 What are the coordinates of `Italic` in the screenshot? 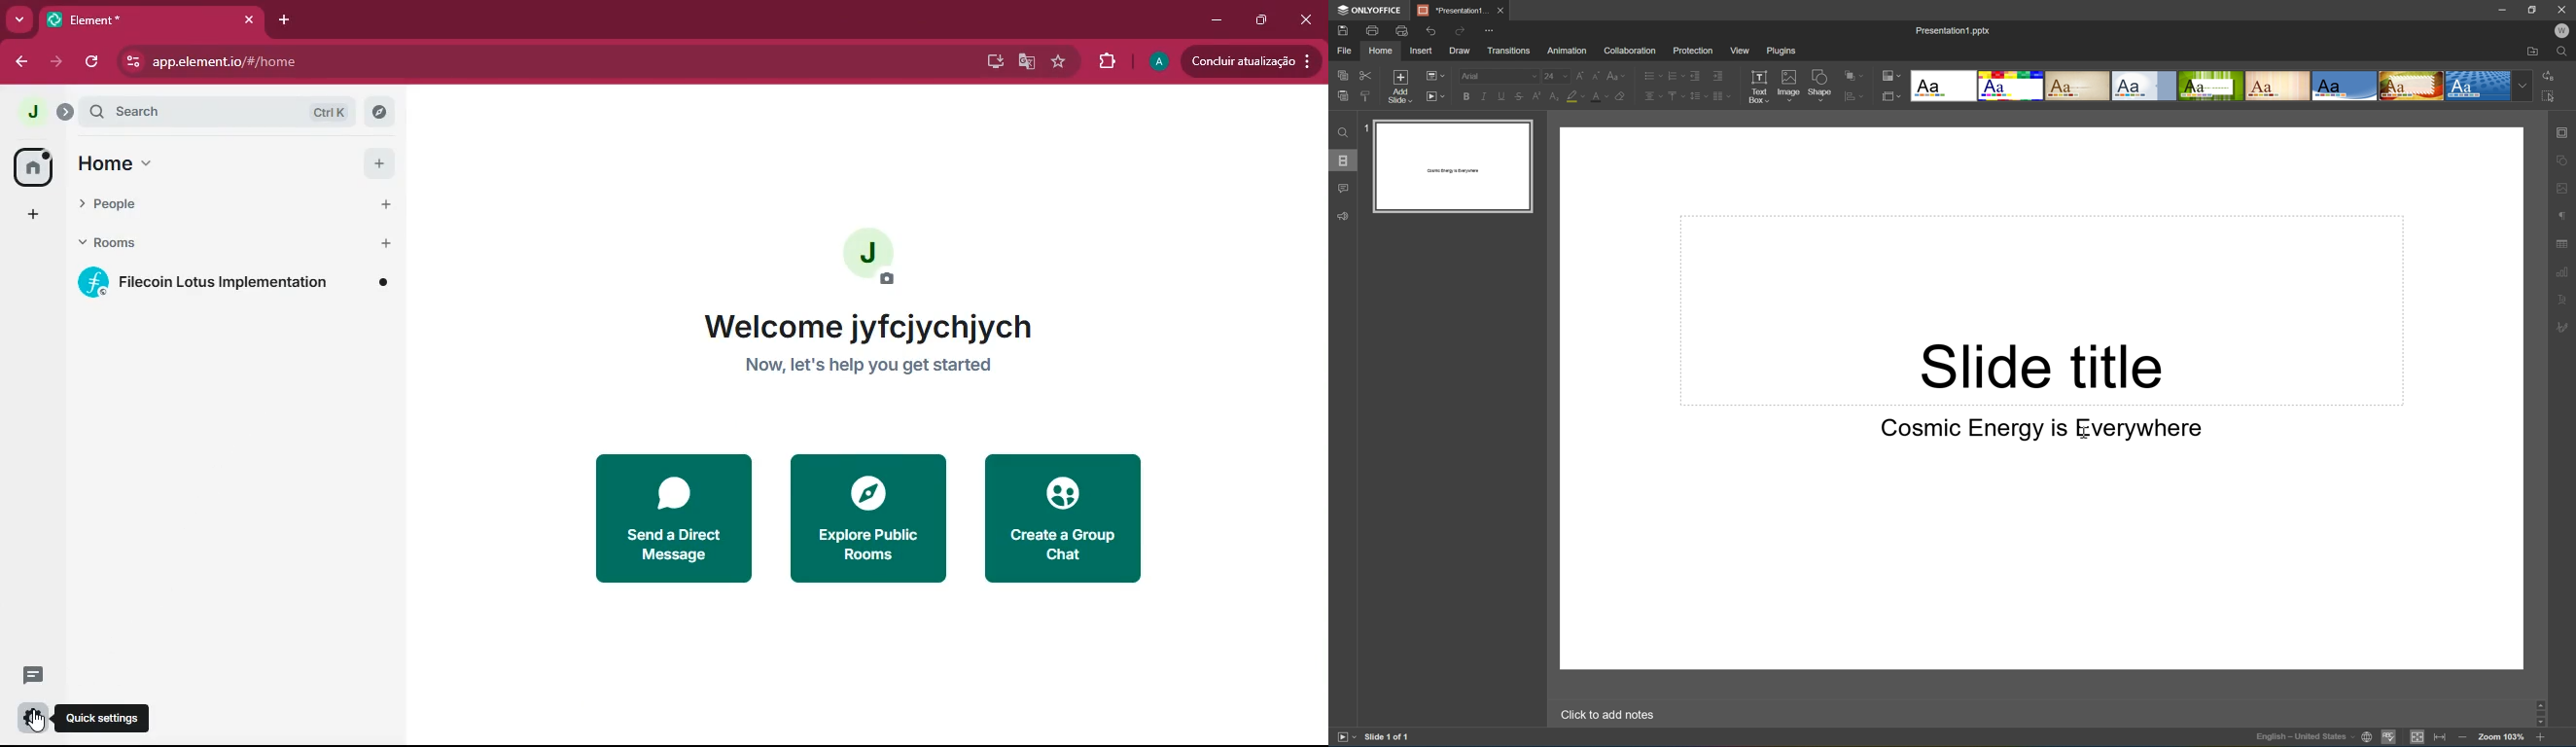 It's located at (1481, 96).